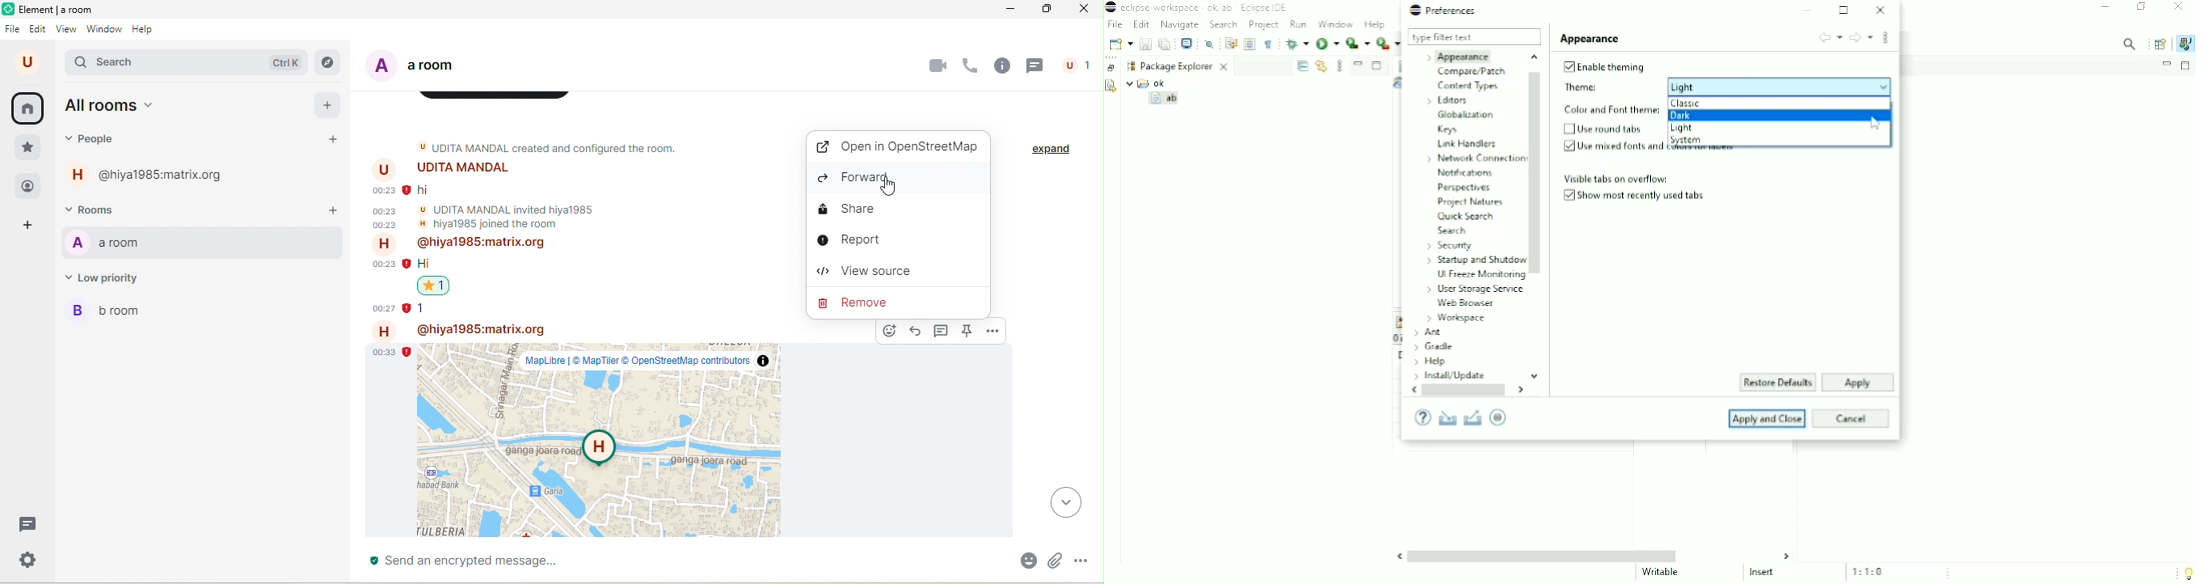 This screenshot has width=2212, height=588. What do you see at coordinates (1537, 215) in the screenshot?
I see `Vertical scrollbar` at bounding box center [1537, 215].